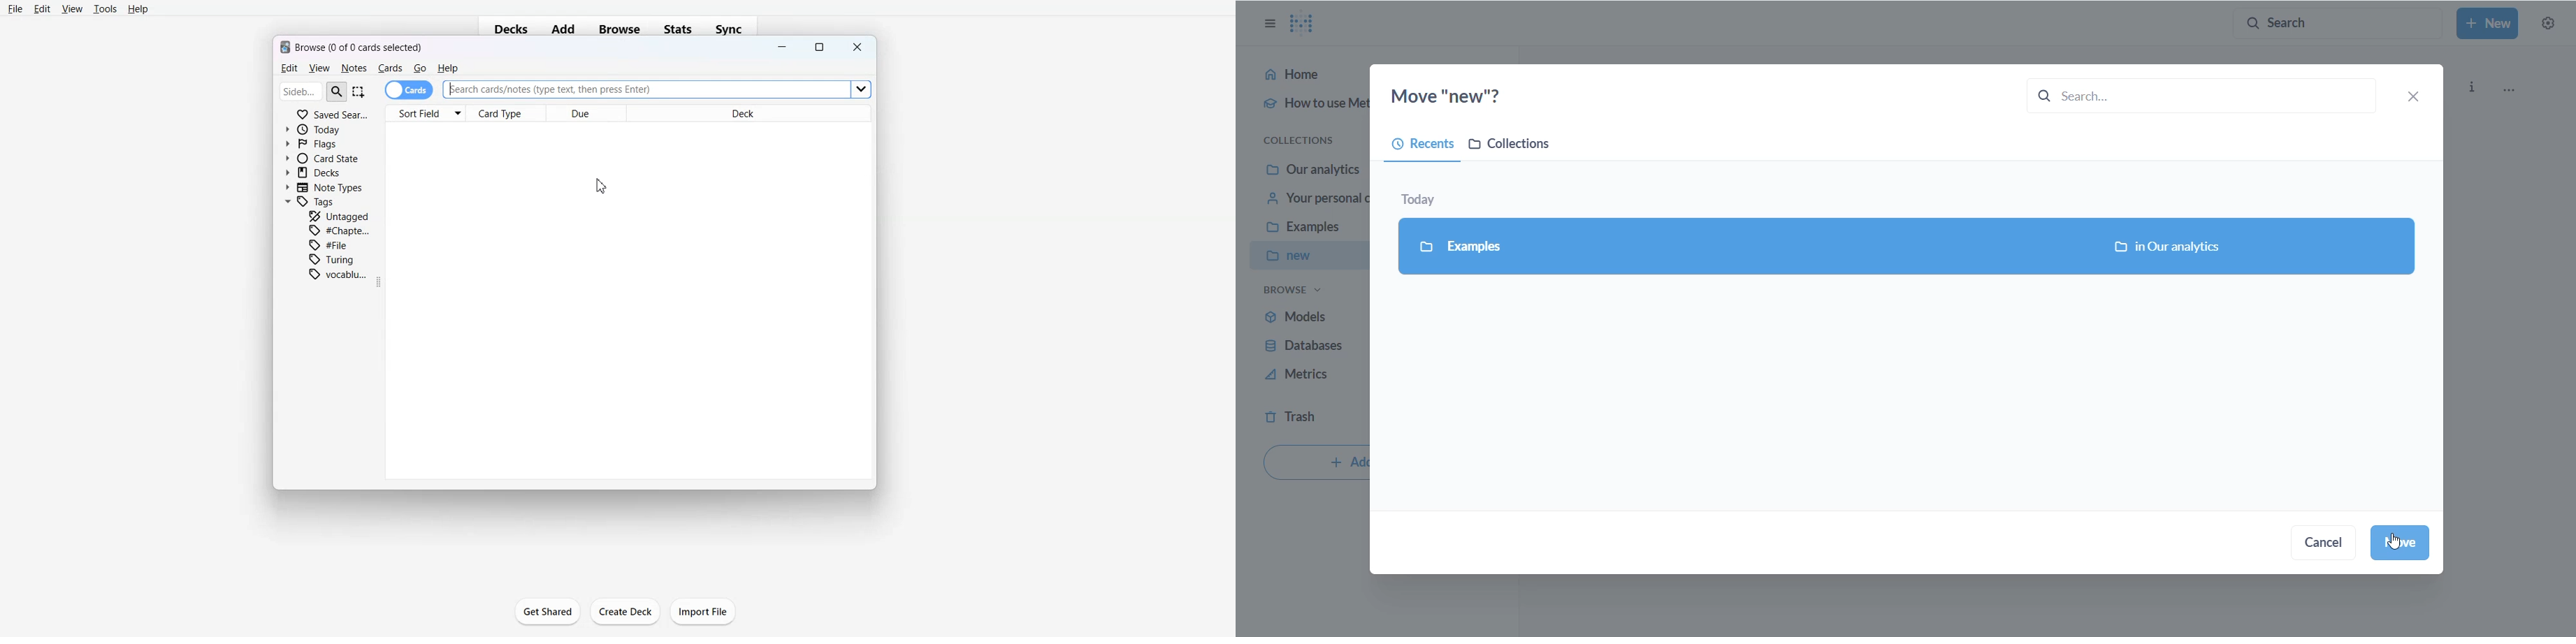 Image resolution: width=2576 pixels, height=644 pixels. I want to click on Flags, so click(312, 143).